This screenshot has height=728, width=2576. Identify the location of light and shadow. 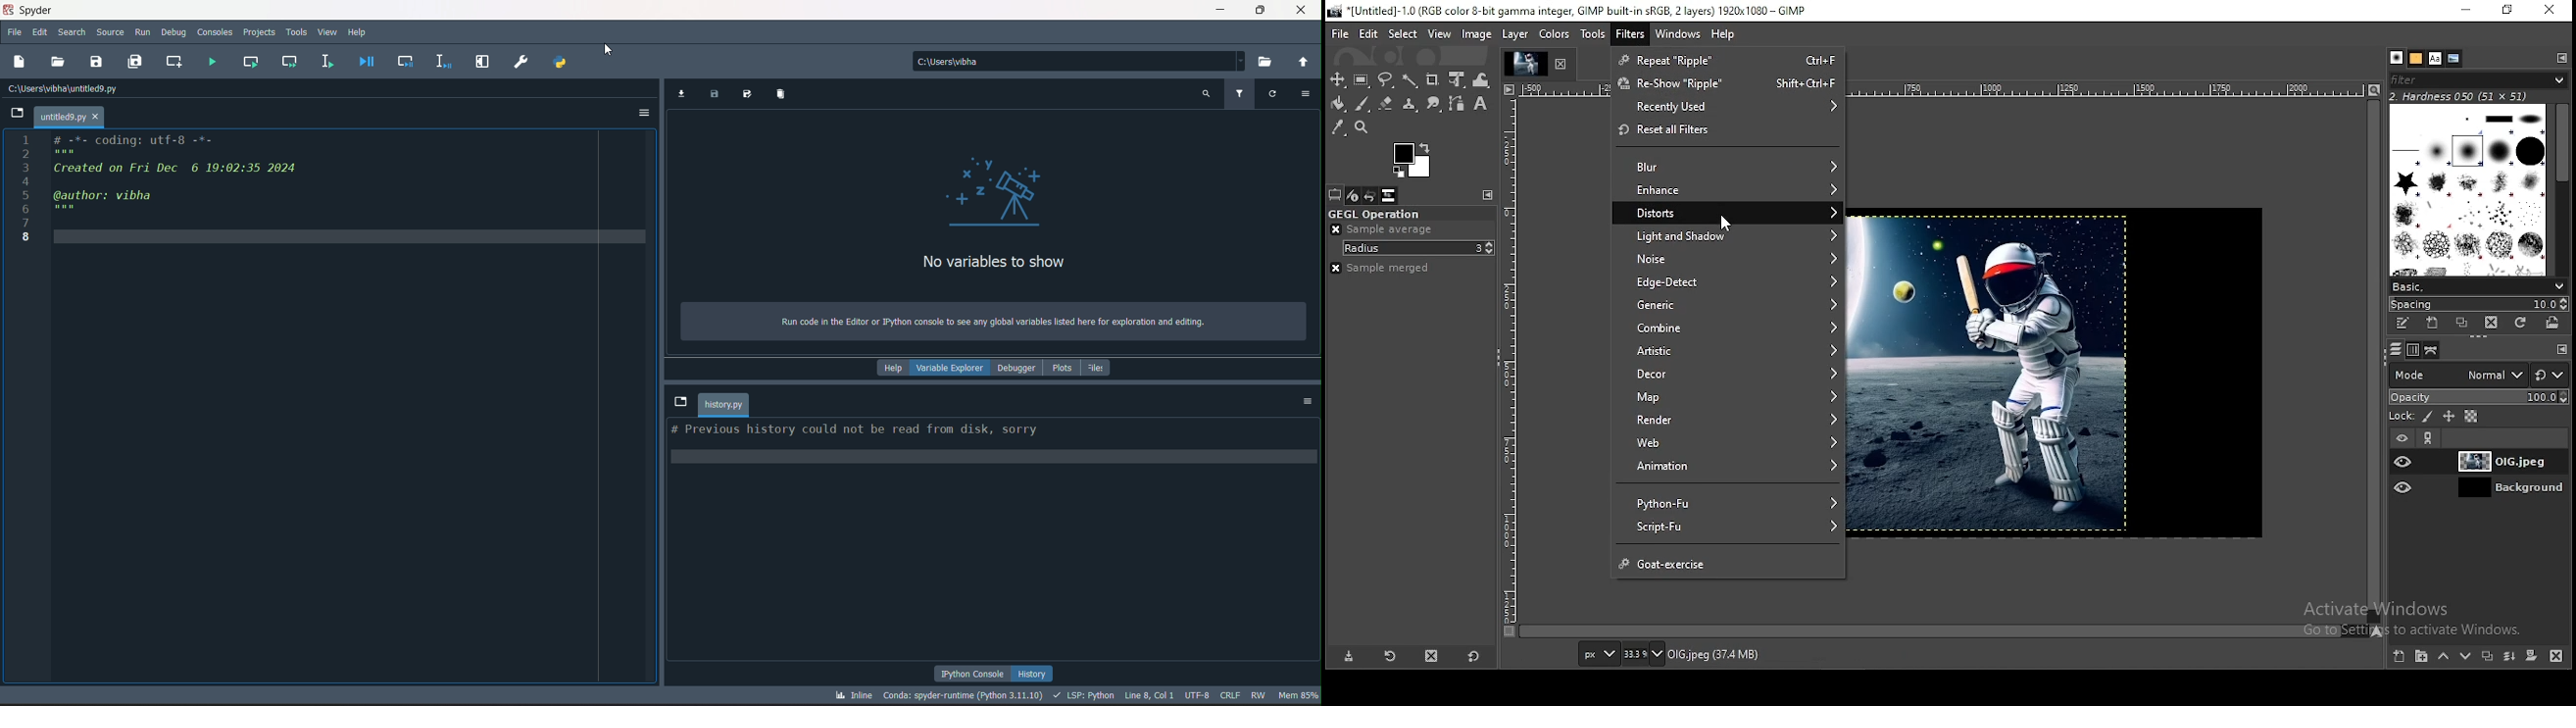
(1737, 235).